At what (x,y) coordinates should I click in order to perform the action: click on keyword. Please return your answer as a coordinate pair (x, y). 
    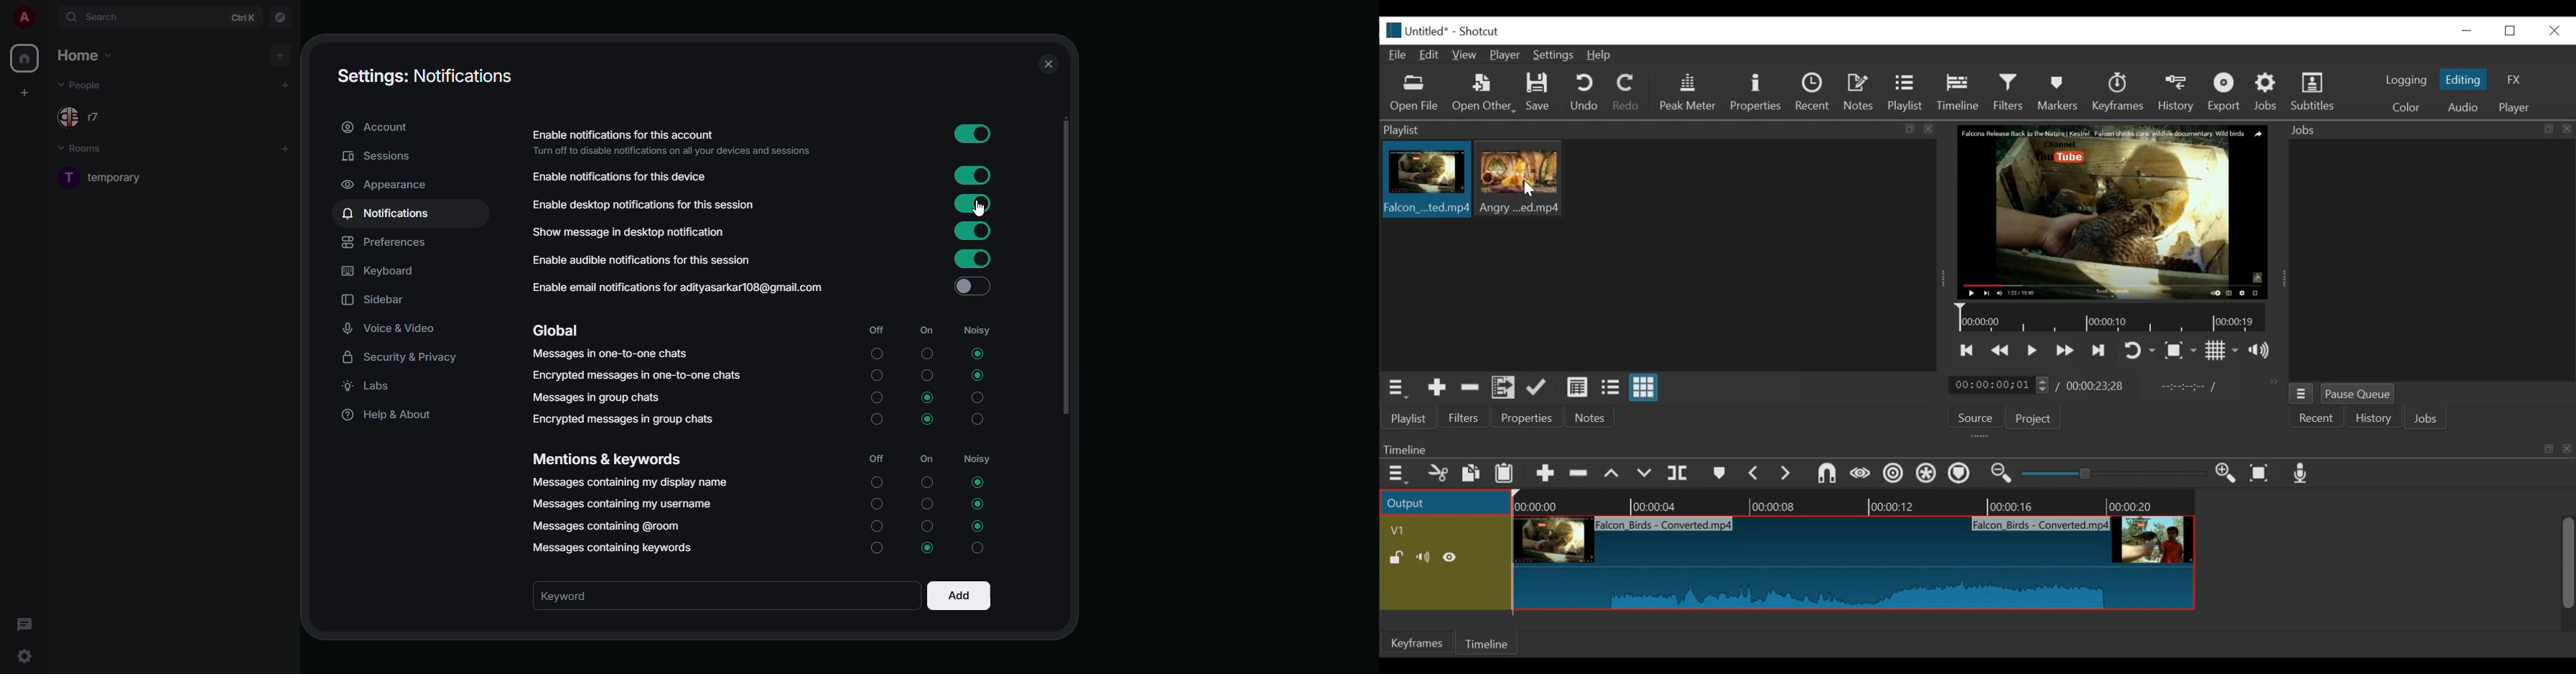
    Looking at the image, I should click on (572, 596).